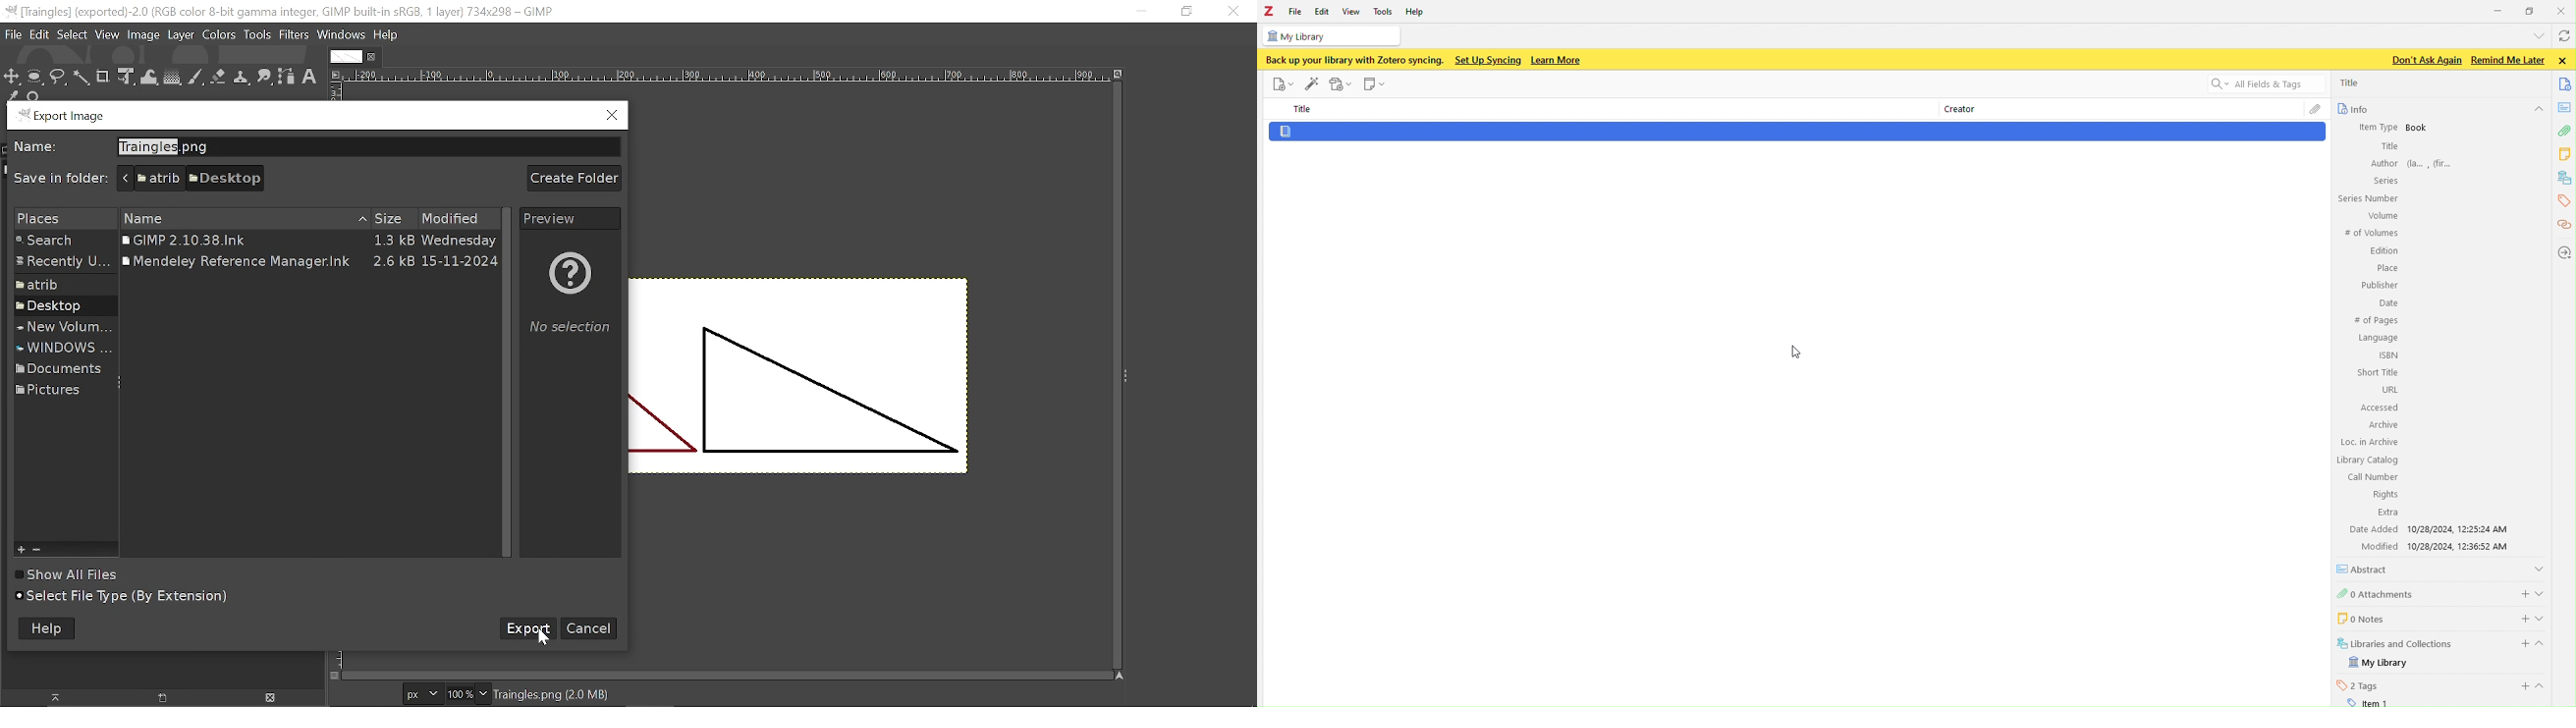 This screenshot has width=2576, height=728. What do you see at coordinates (2387, 304) in the screenshot?
I see `Date` at bounding box center [2387, 304].